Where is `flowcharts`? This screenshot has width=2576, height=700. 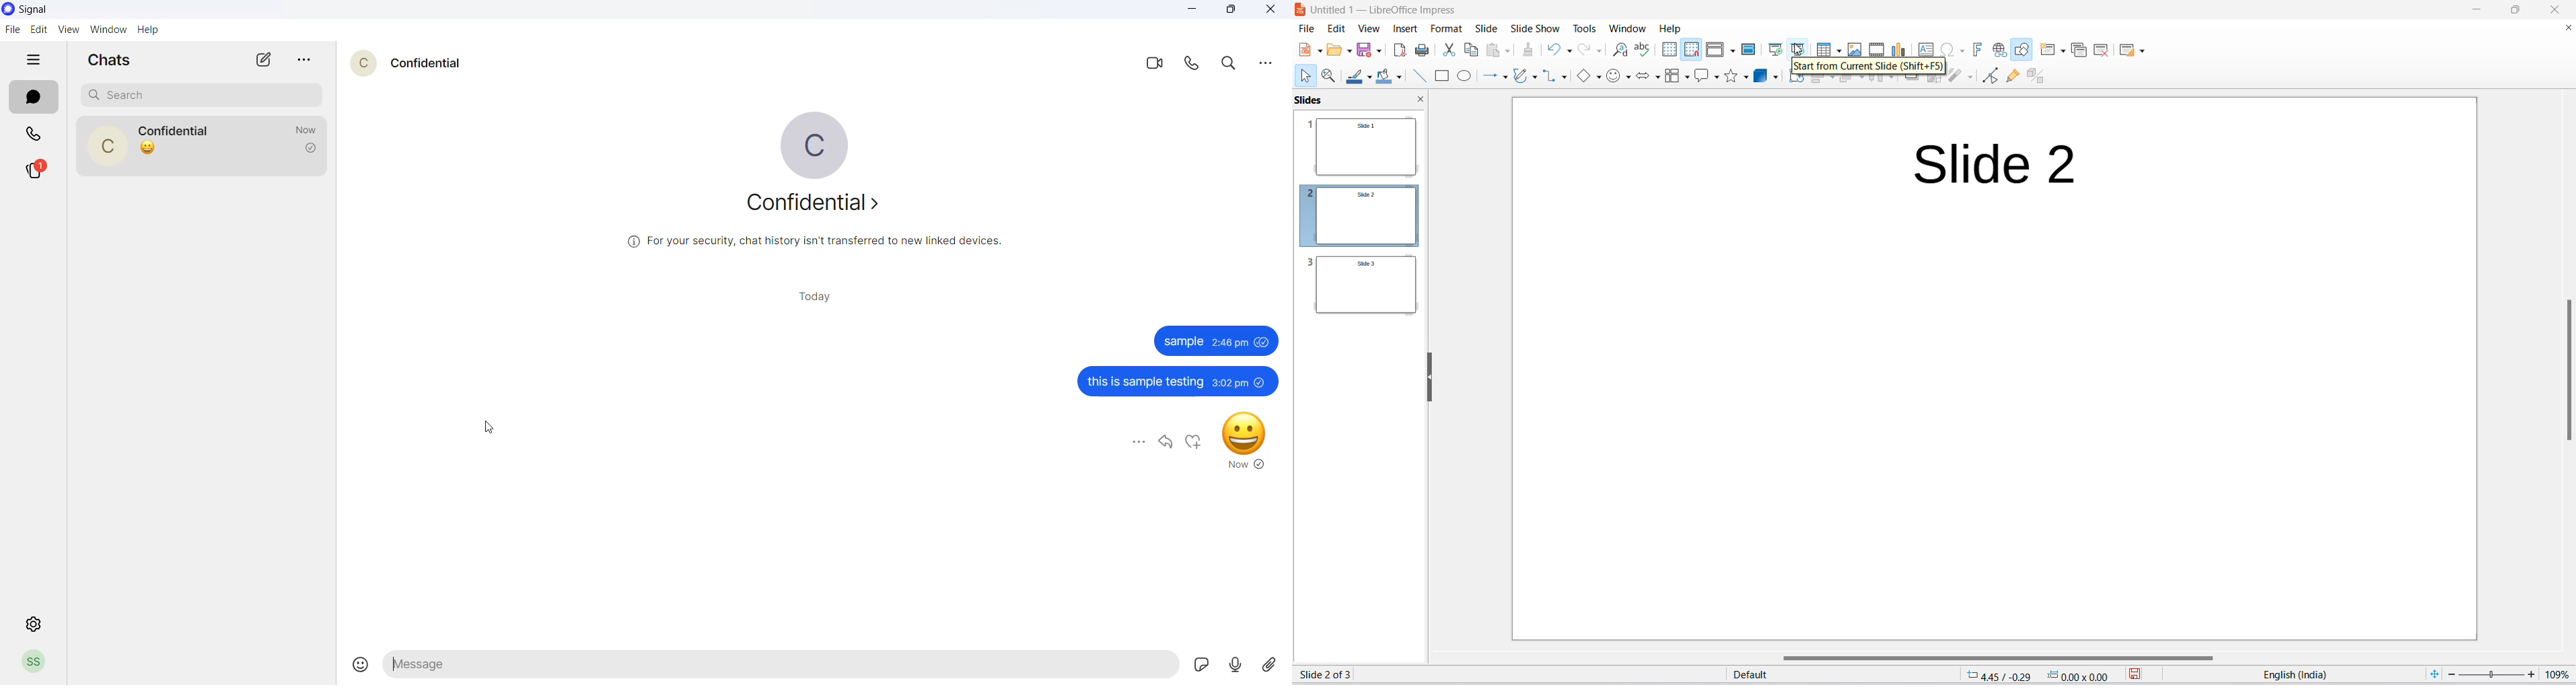 flowcharts is located at coordinates (1675, 78).